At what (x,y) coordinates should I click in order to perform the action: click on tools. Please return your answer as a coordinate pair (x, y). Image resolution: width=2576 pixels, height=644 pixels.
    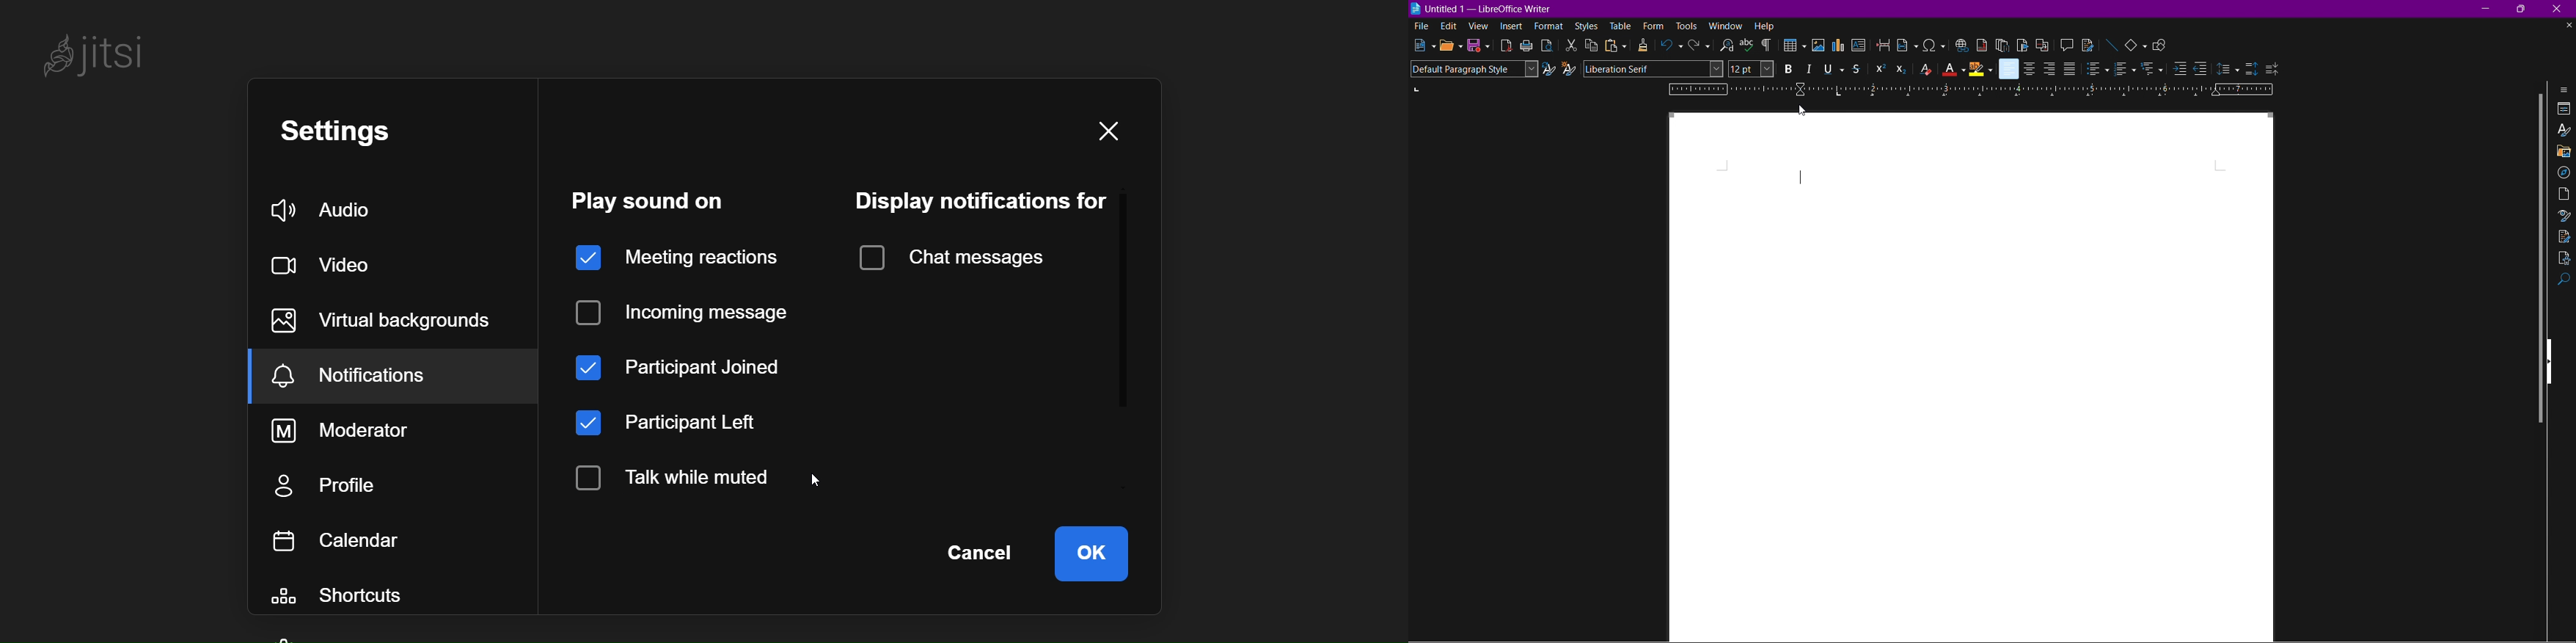
    Looking at the image, I should click on (1687, 26).